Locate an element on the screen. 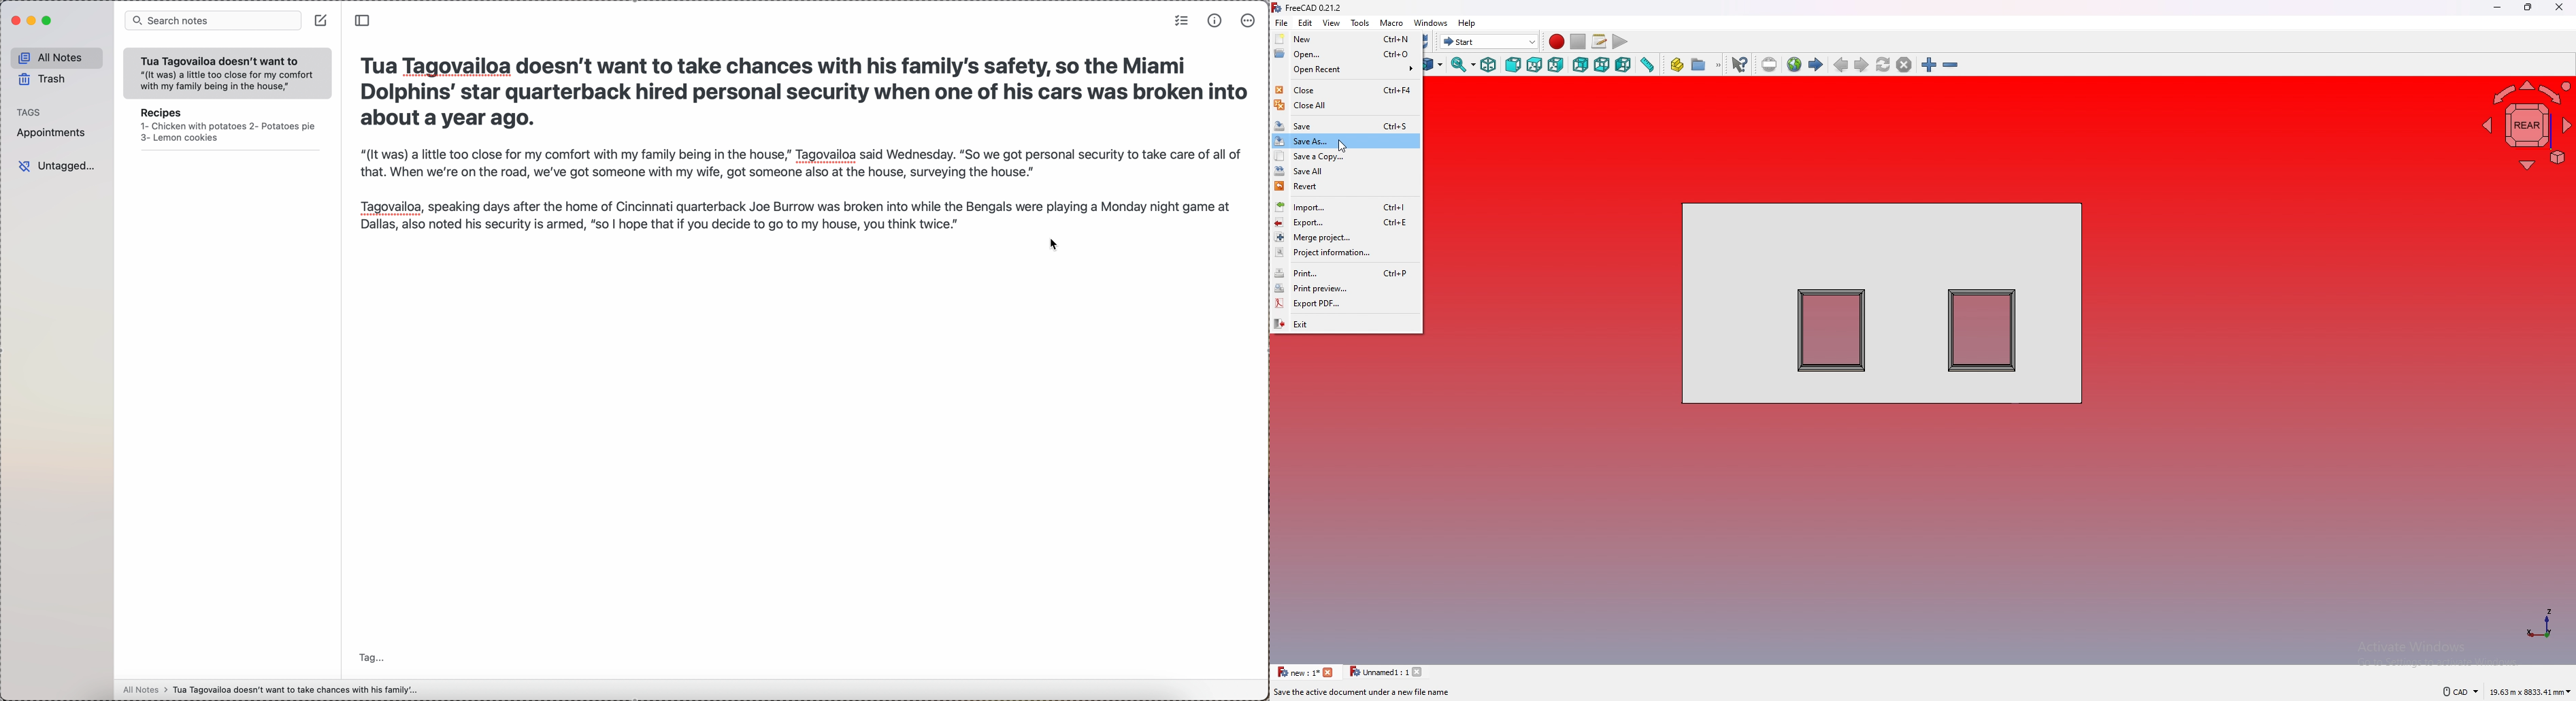  windows is located at coordinates (1431, 23).